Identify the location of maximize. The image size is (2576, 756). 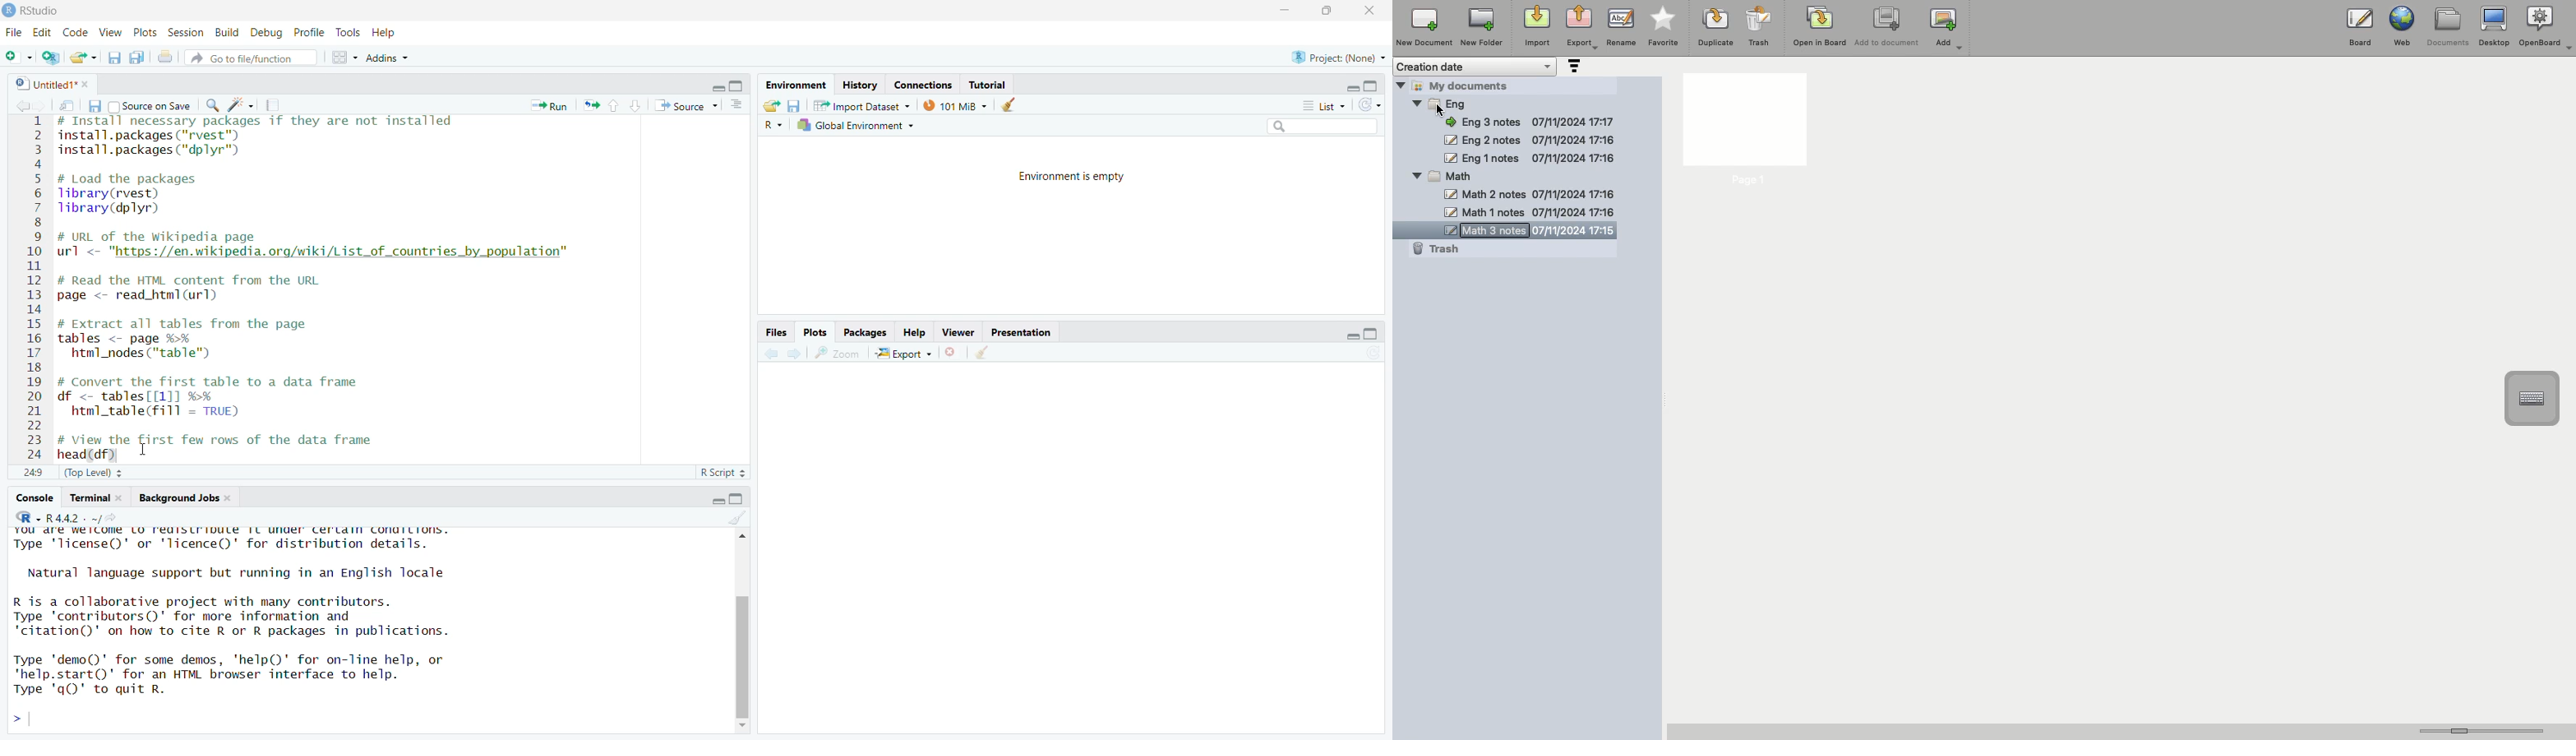
(1371, 86).